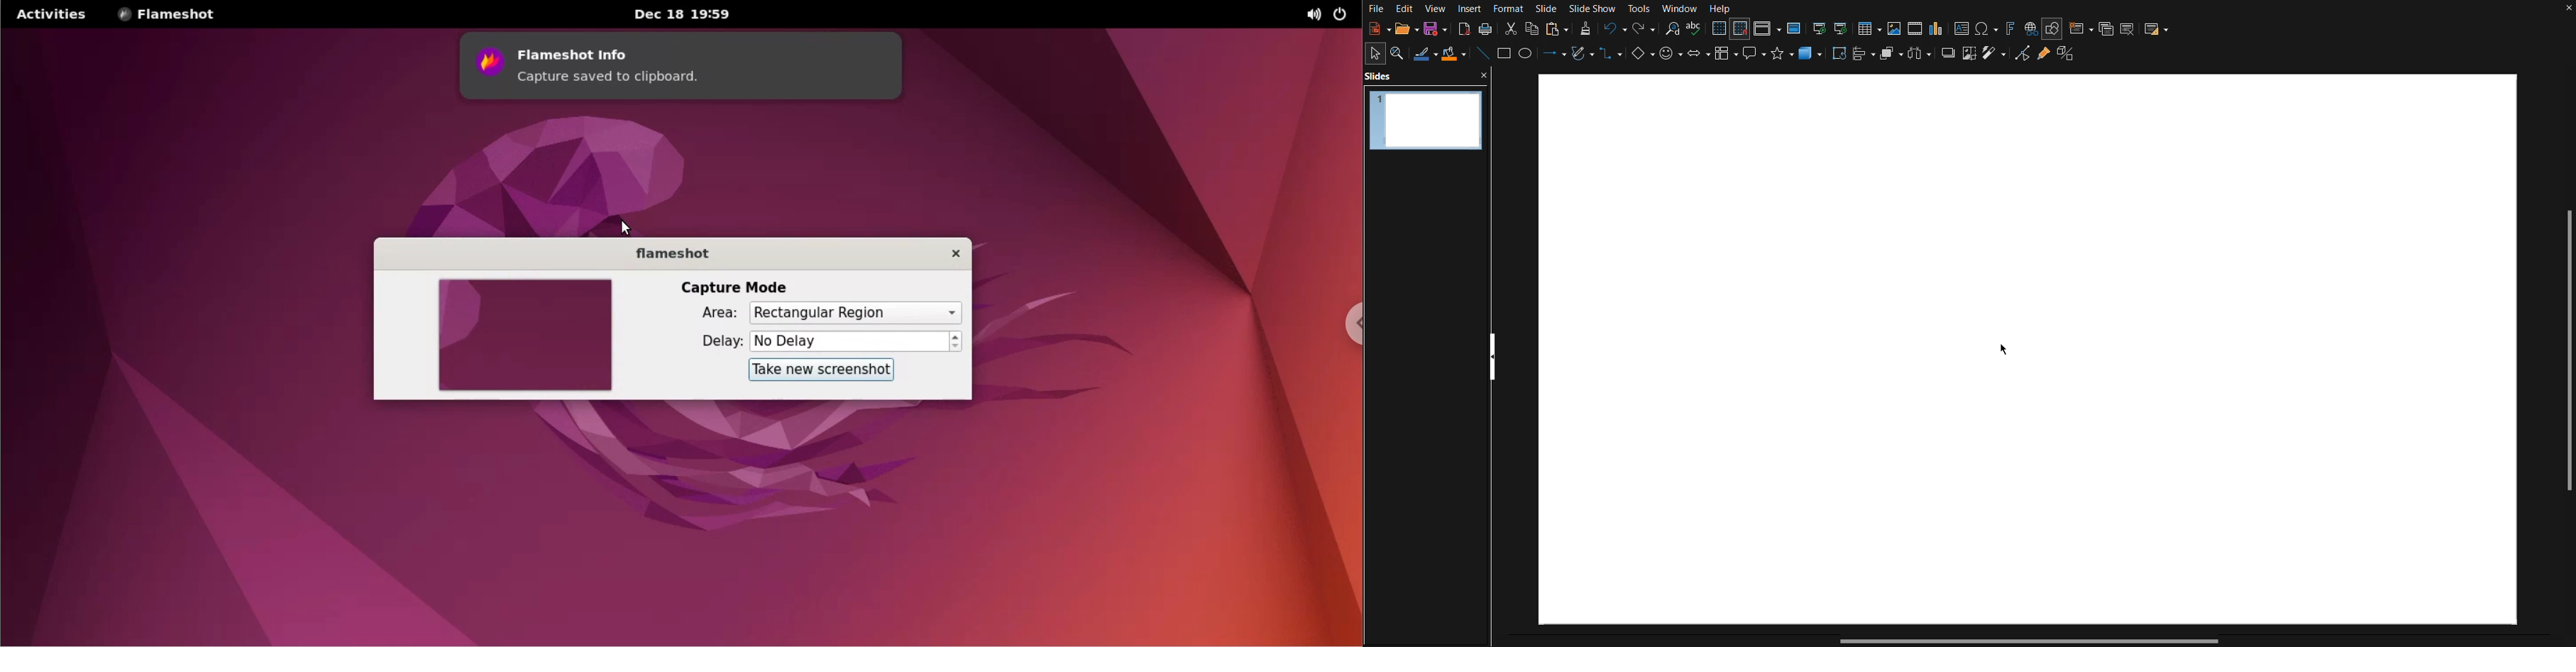 This screenshot has height=672, width=2576. What do you see at coordinates (1454, 55) in the screenshot?
I see `Fill Color` at bounding box center [1454, 55].